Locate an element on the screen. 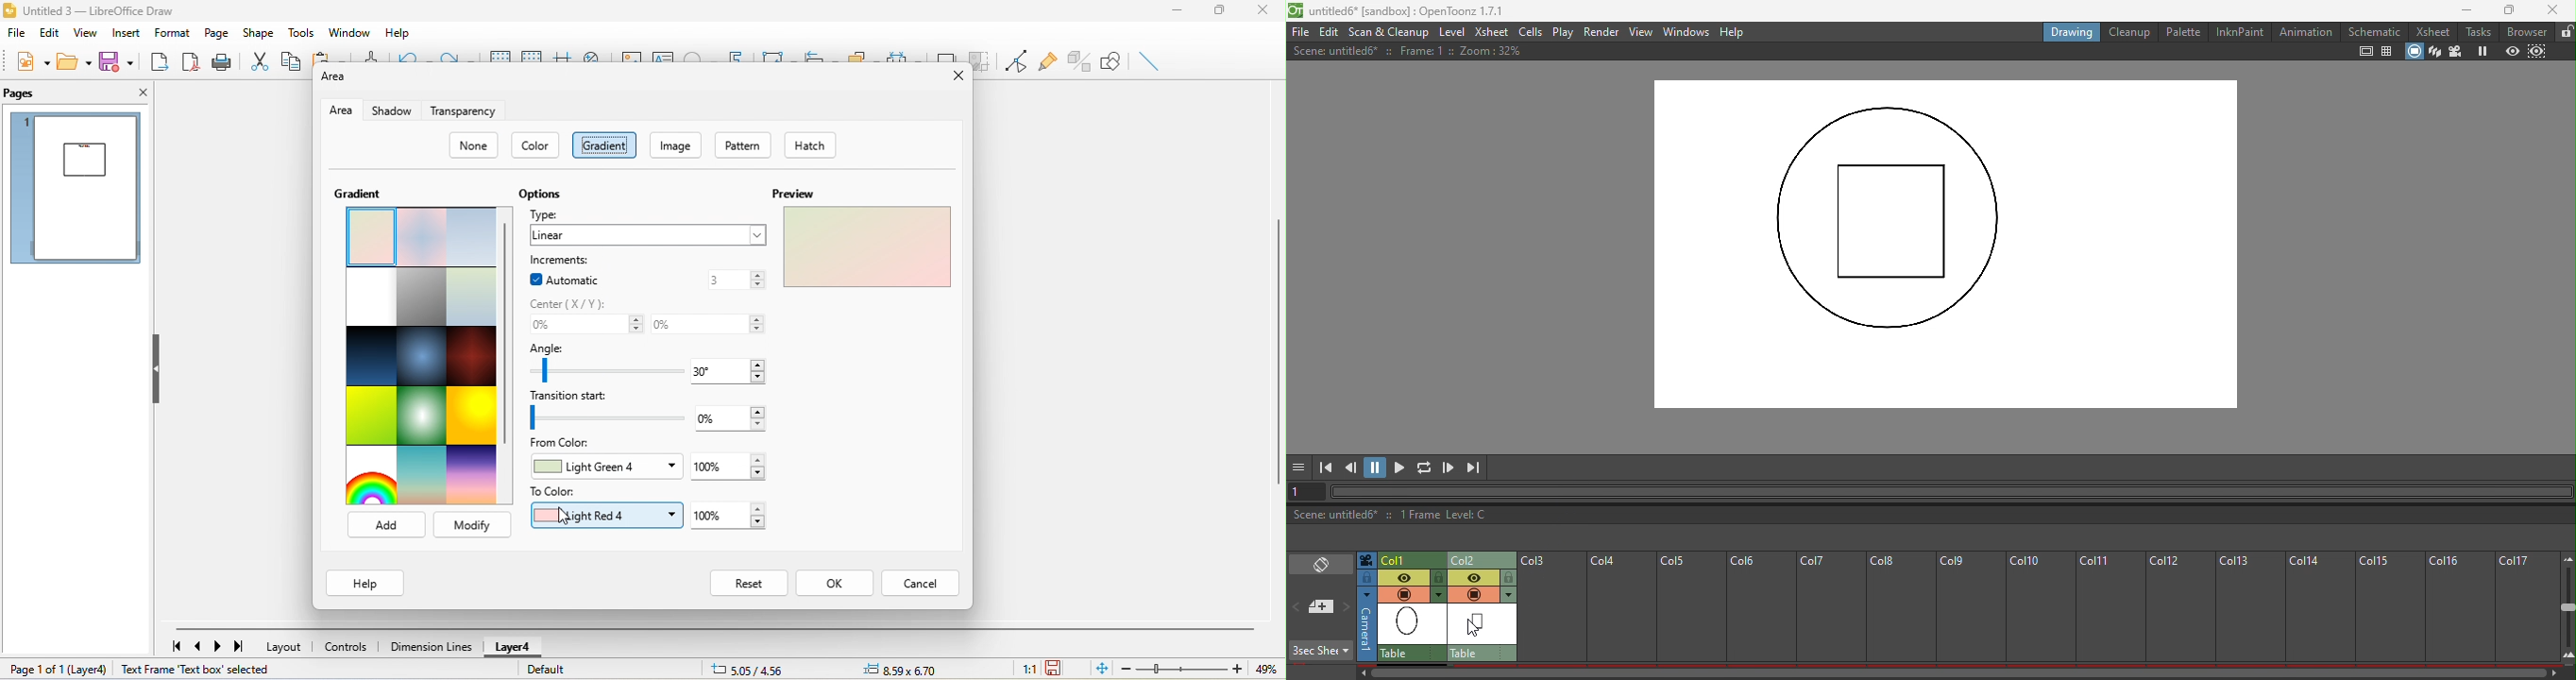  Horizontal scroll bar is located at coordinates (1953, 489).